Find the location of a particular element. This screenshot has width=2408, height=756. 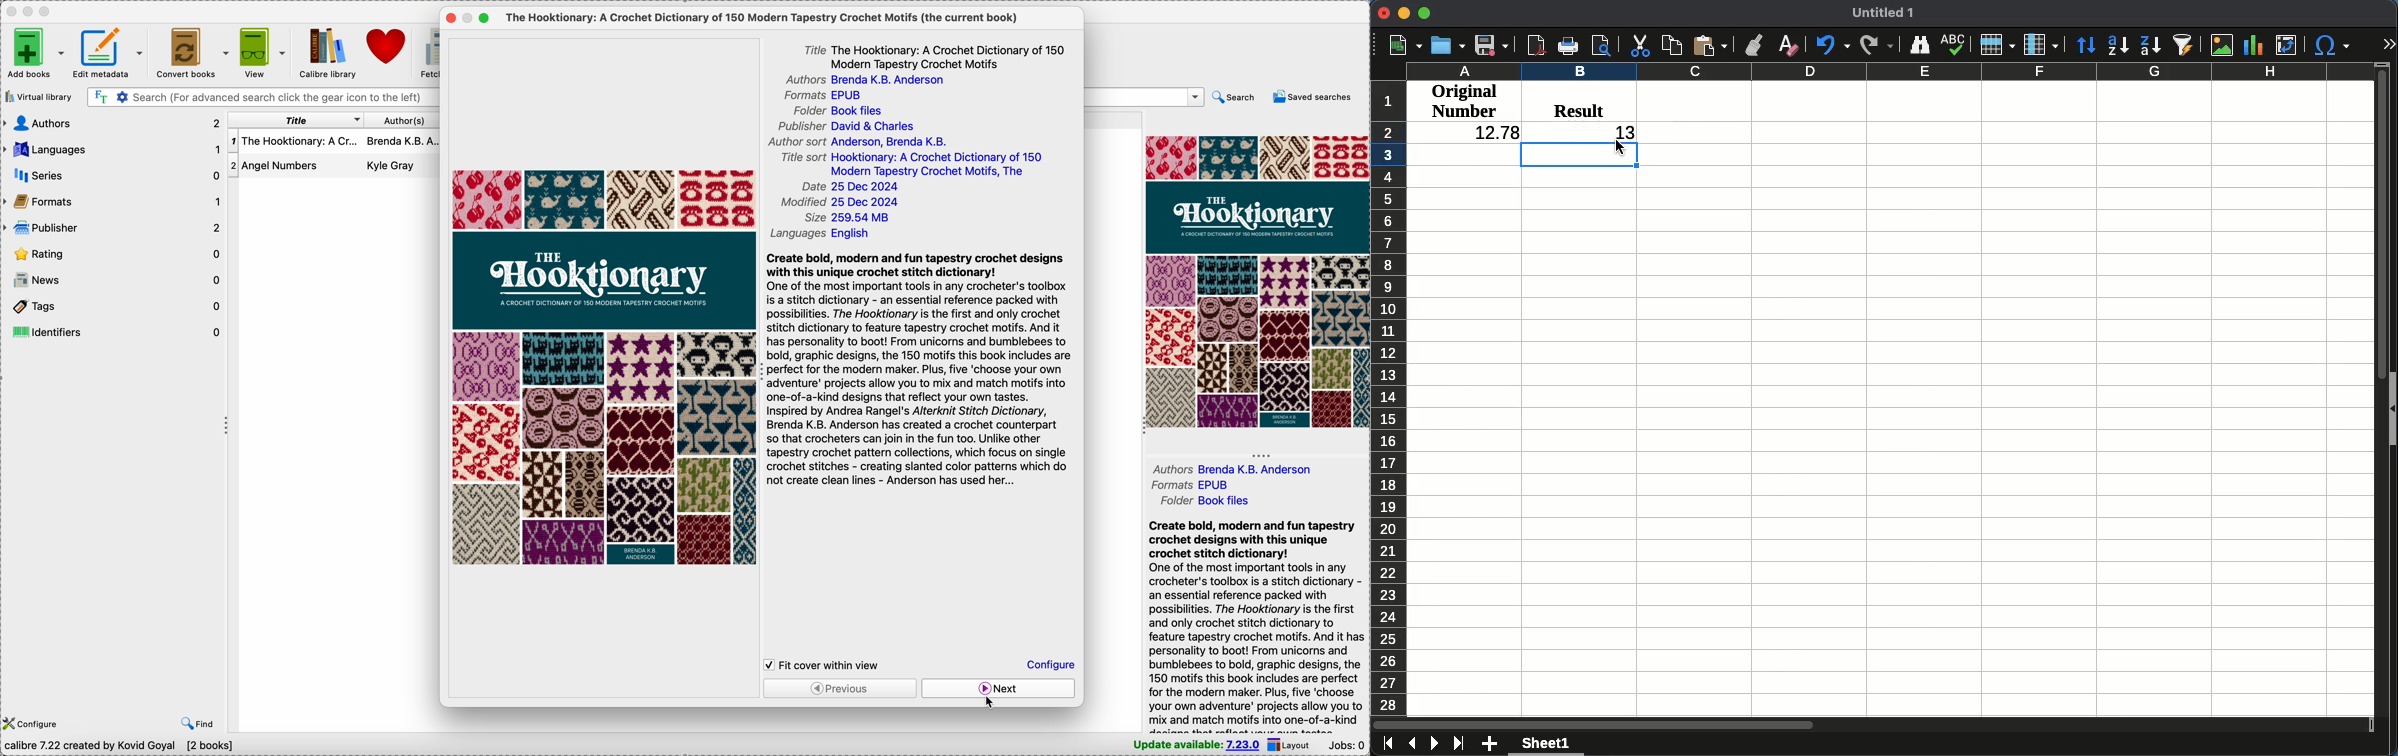

Maximize is located at coordinates (1424, 14).